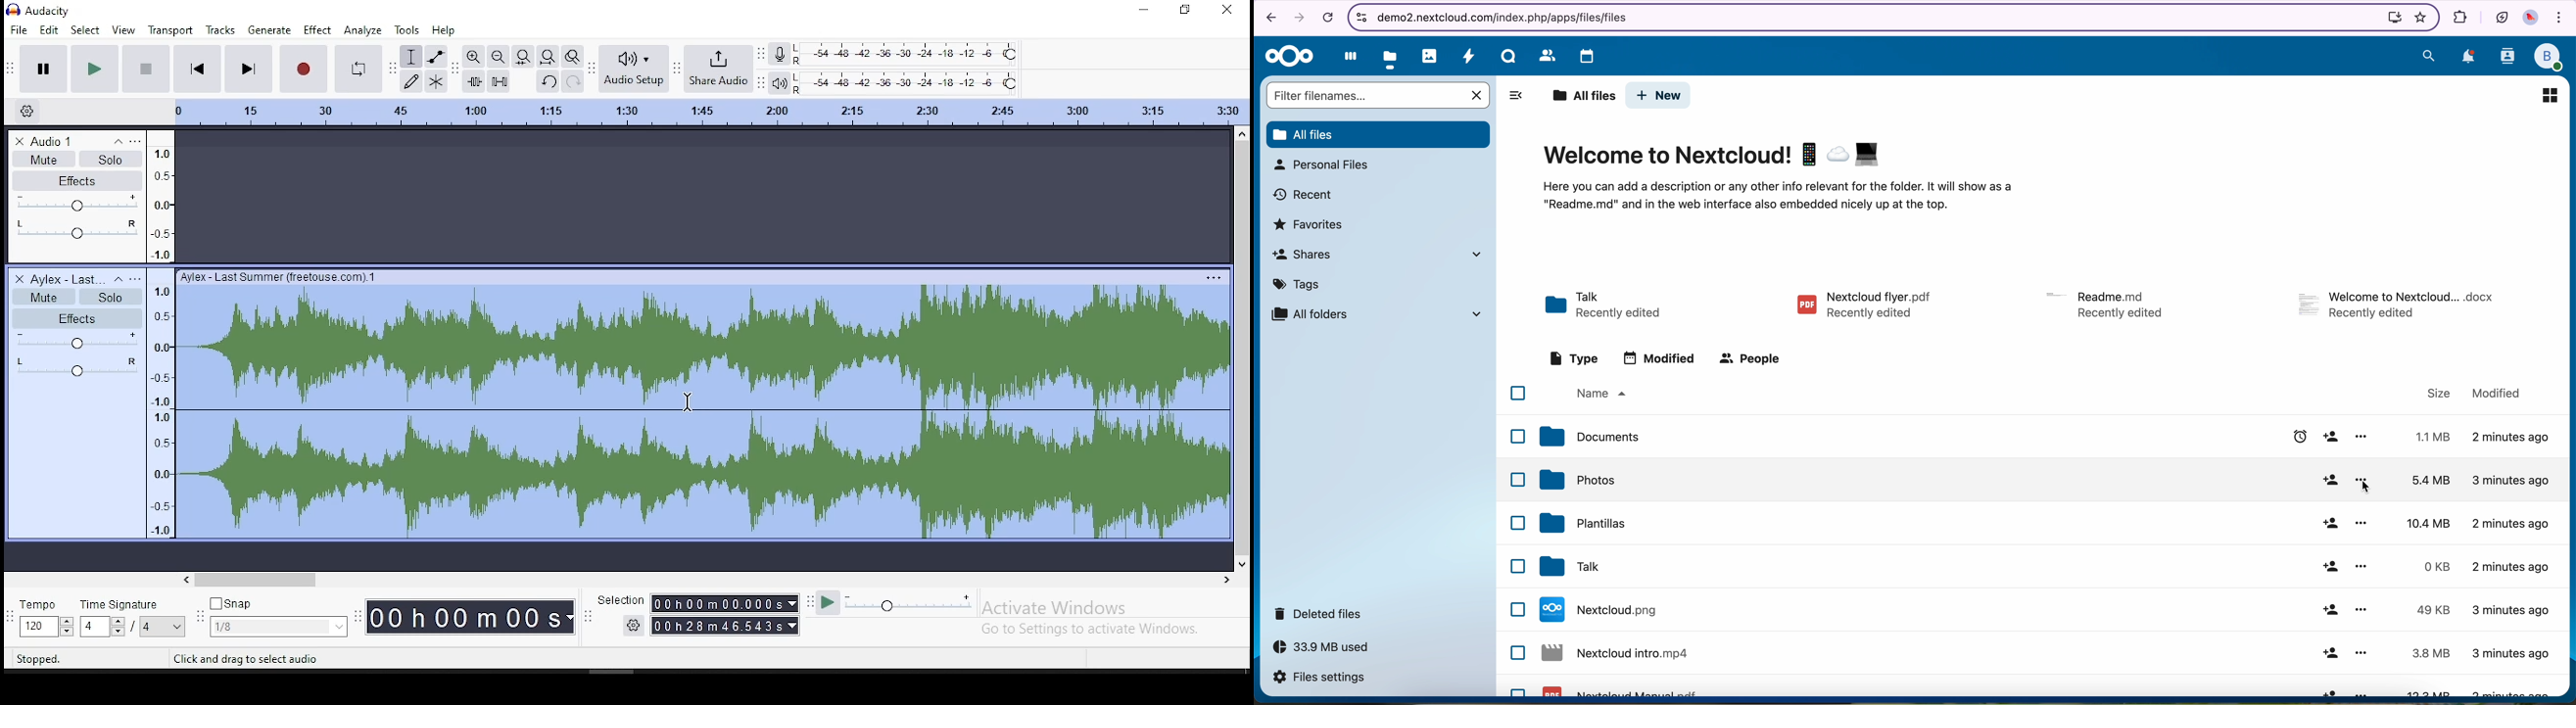 This screenshot has height=728, width=2576. I want to click on recent, so click(1306, 194).